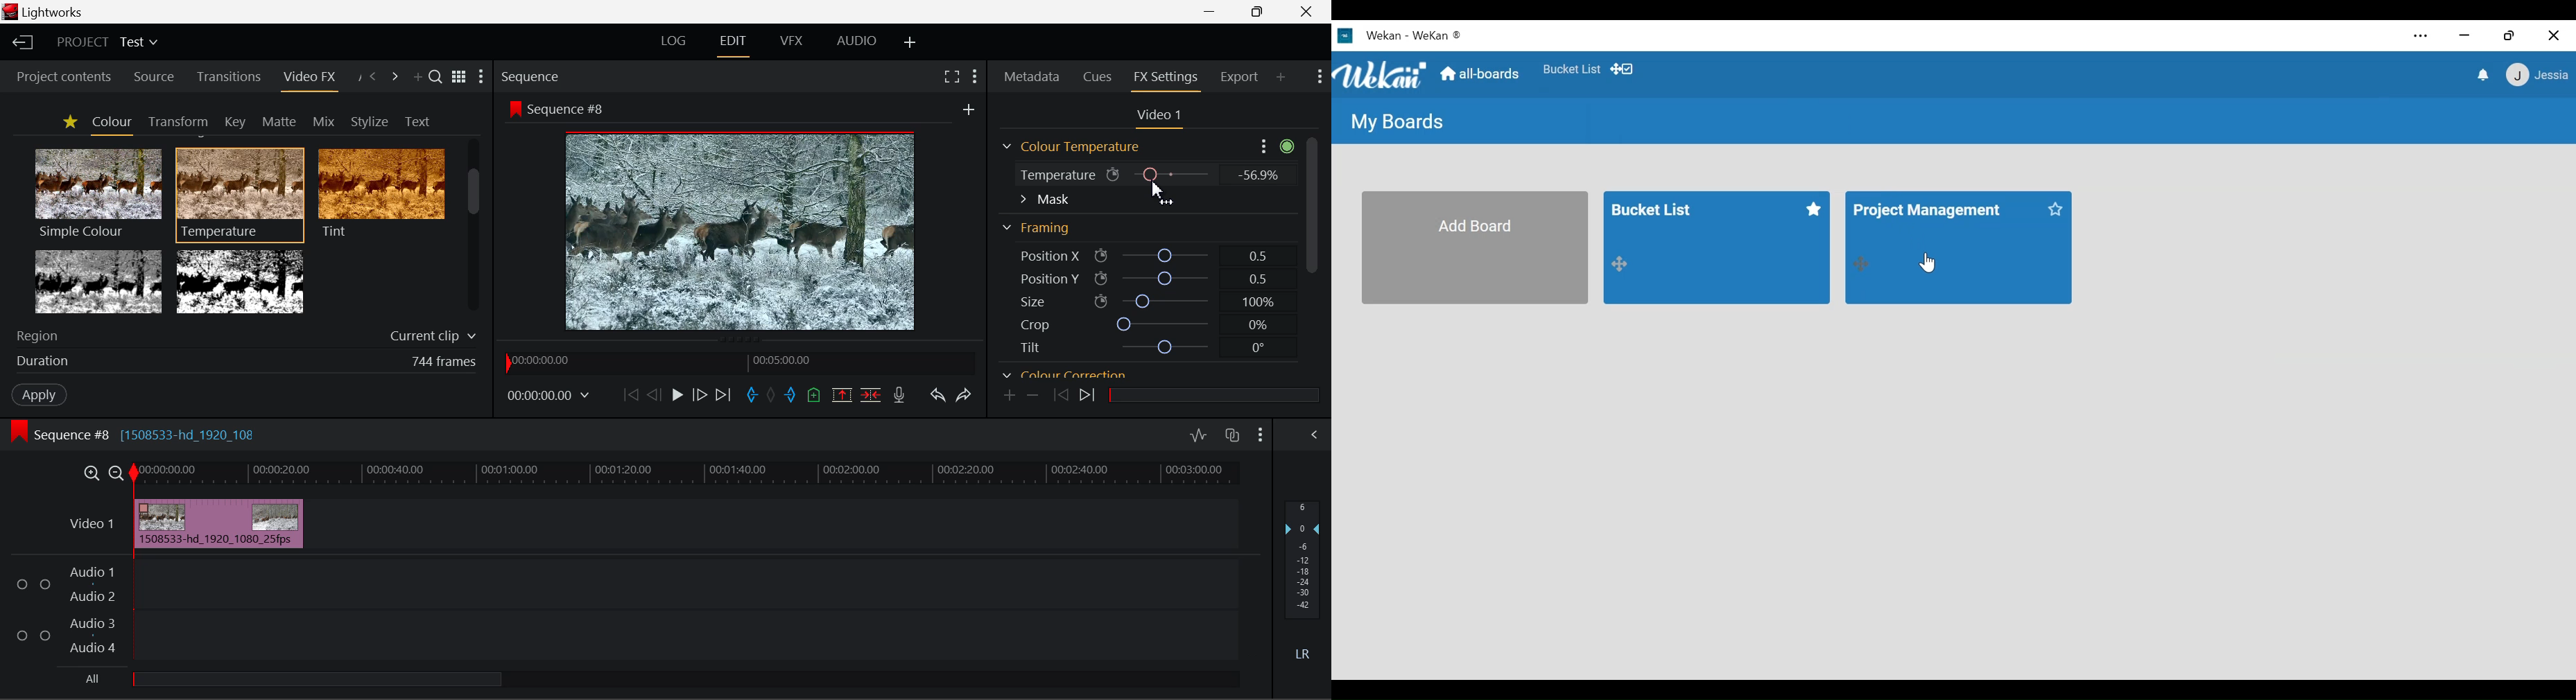  I want to click on All, so click(93, 678).